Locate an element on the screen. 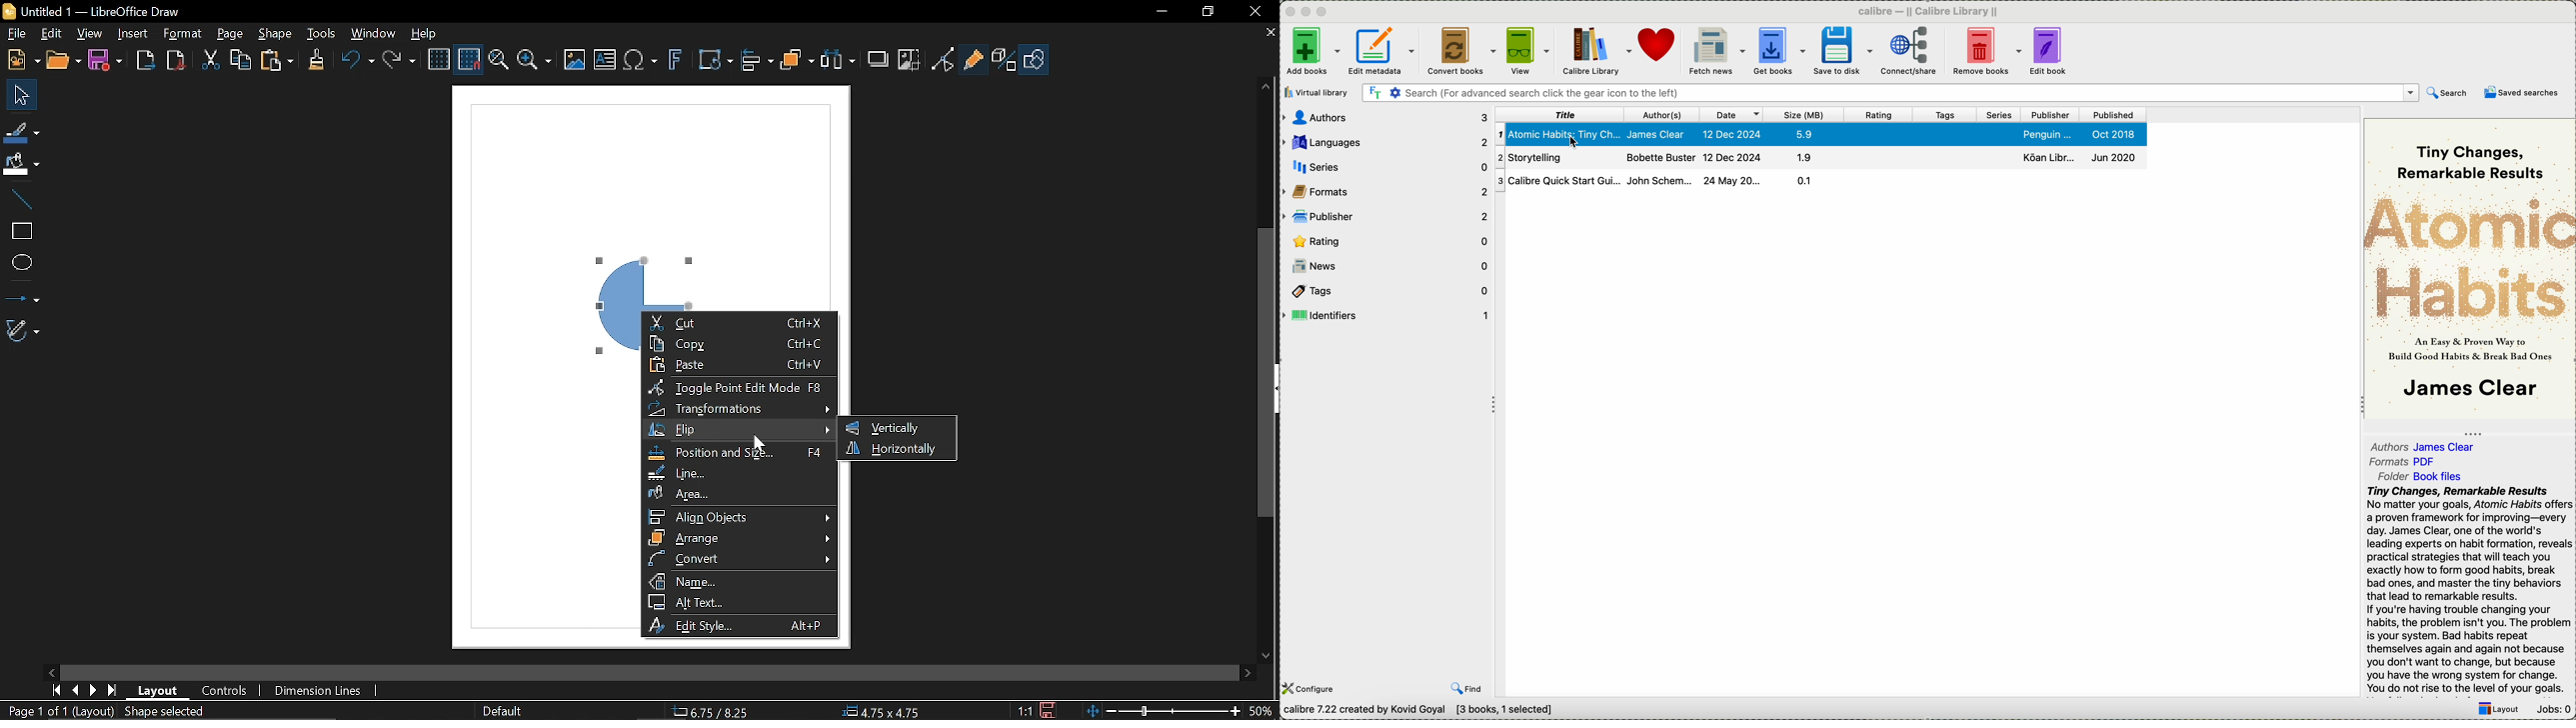 This screenshot has width=2576, height=728. insert fontwork is located at coordinates (677, 61).